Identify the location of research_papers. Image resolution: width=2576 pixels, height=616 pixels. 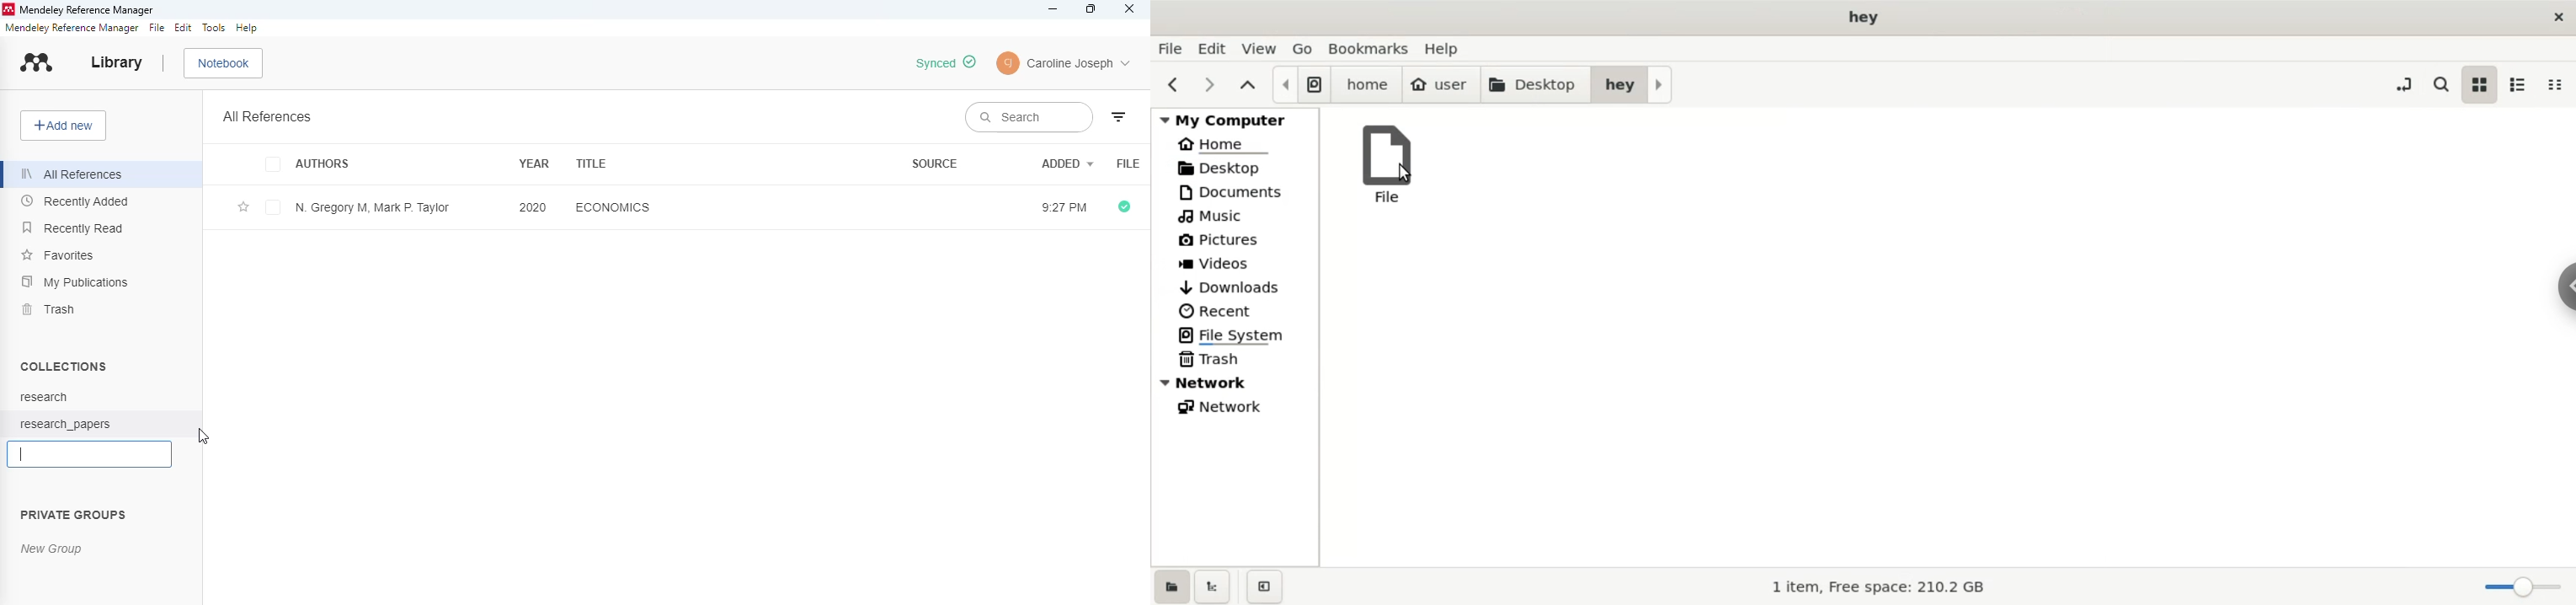
(68, 423).